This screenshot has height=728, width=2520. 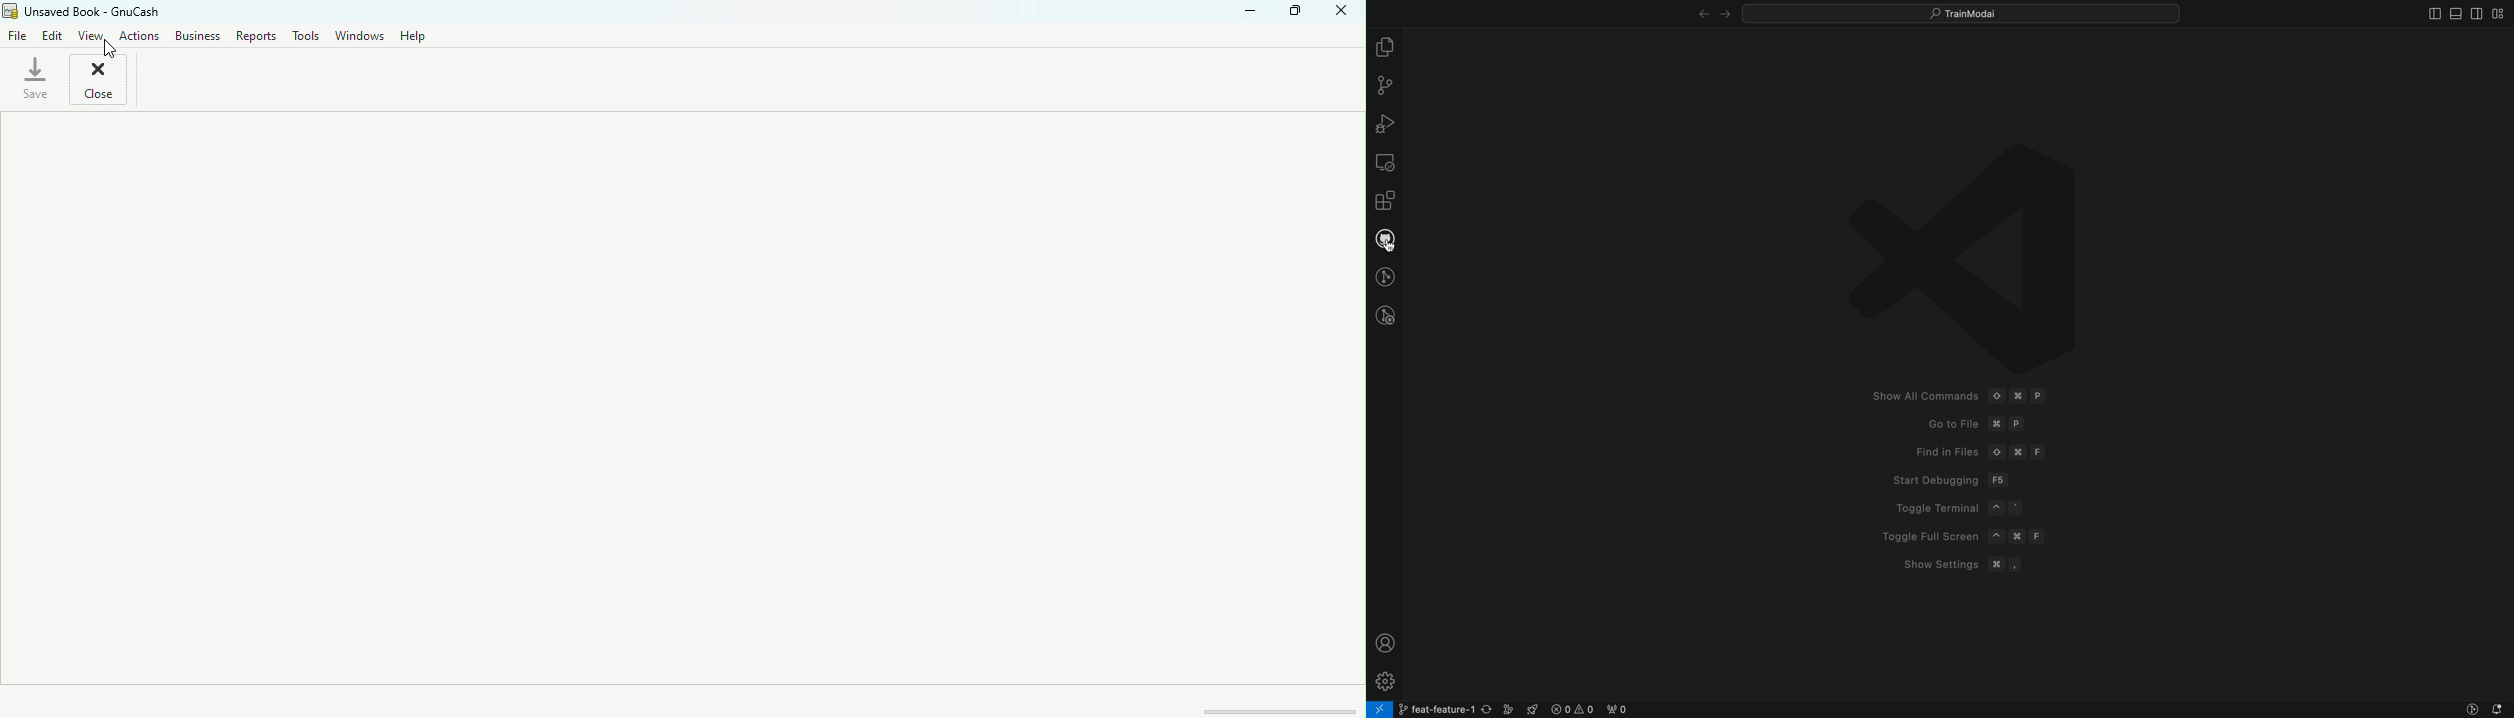 What do you see at coordinates (1457, 707) in the screenshot?
I see `current branch` at bounding box center [1457, 707].